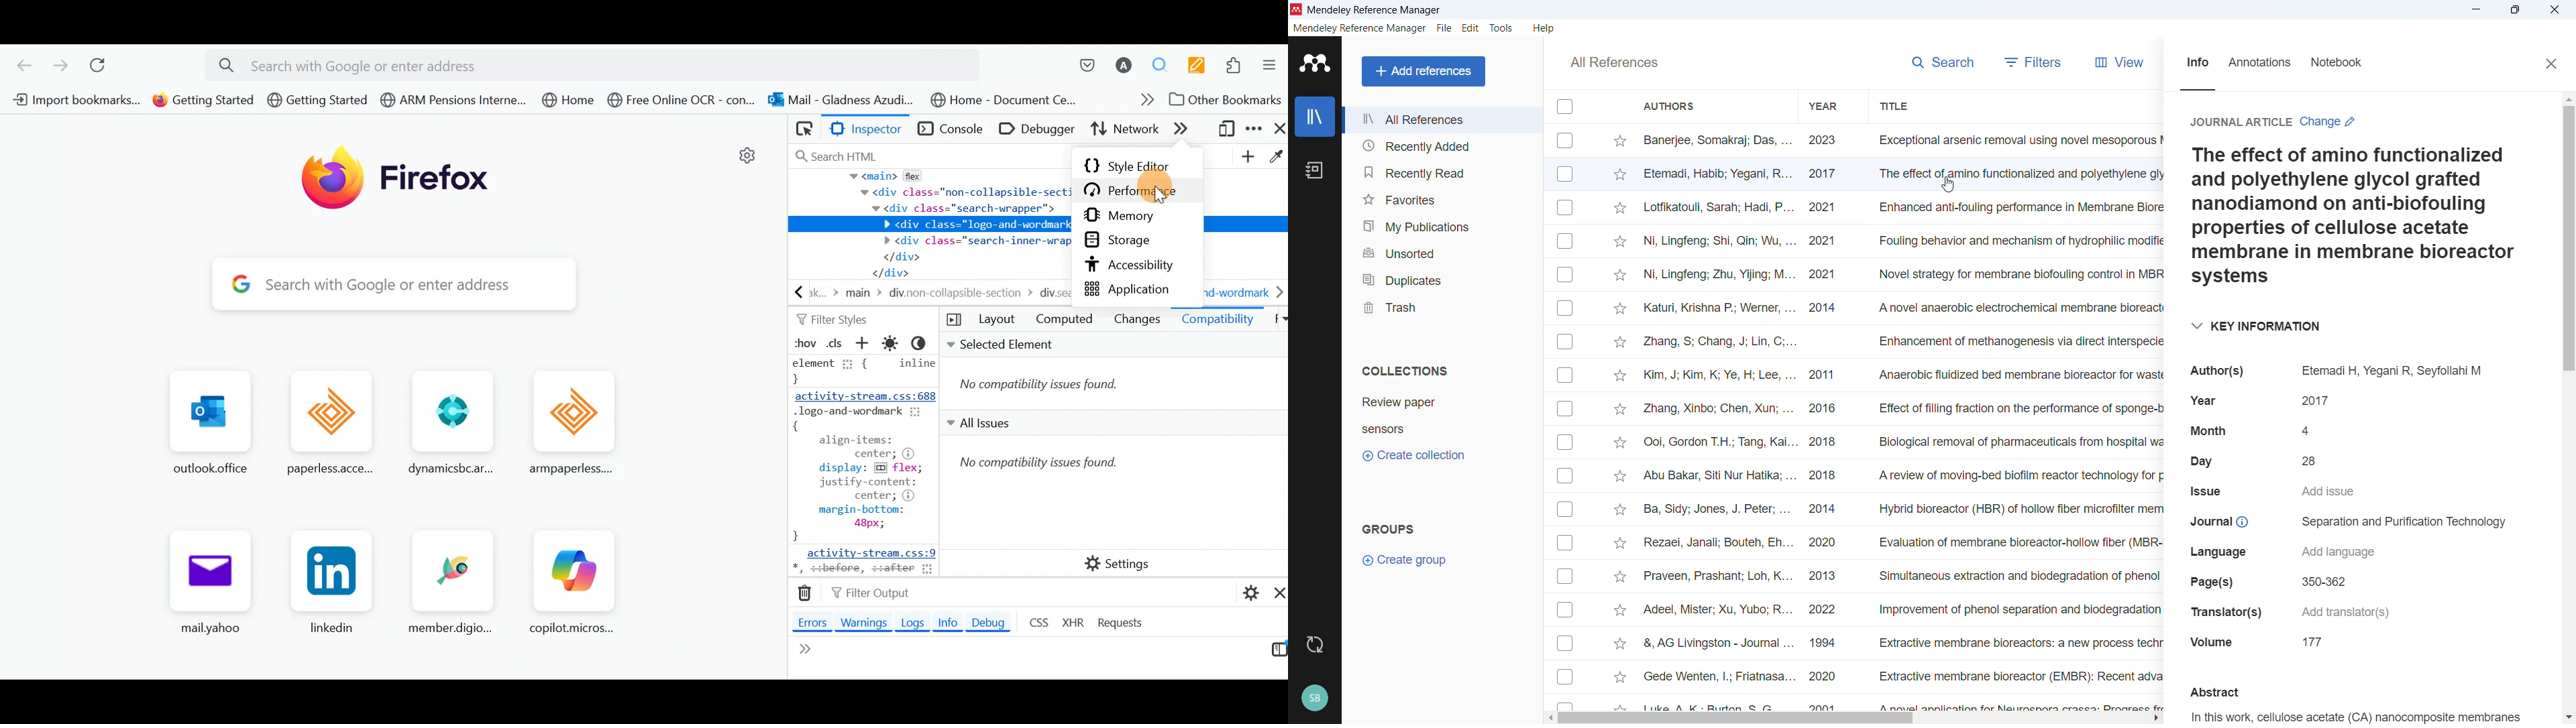  Describe the element at coordinates (19, 64) in the screenshot. I see `Go back one page` at that location.